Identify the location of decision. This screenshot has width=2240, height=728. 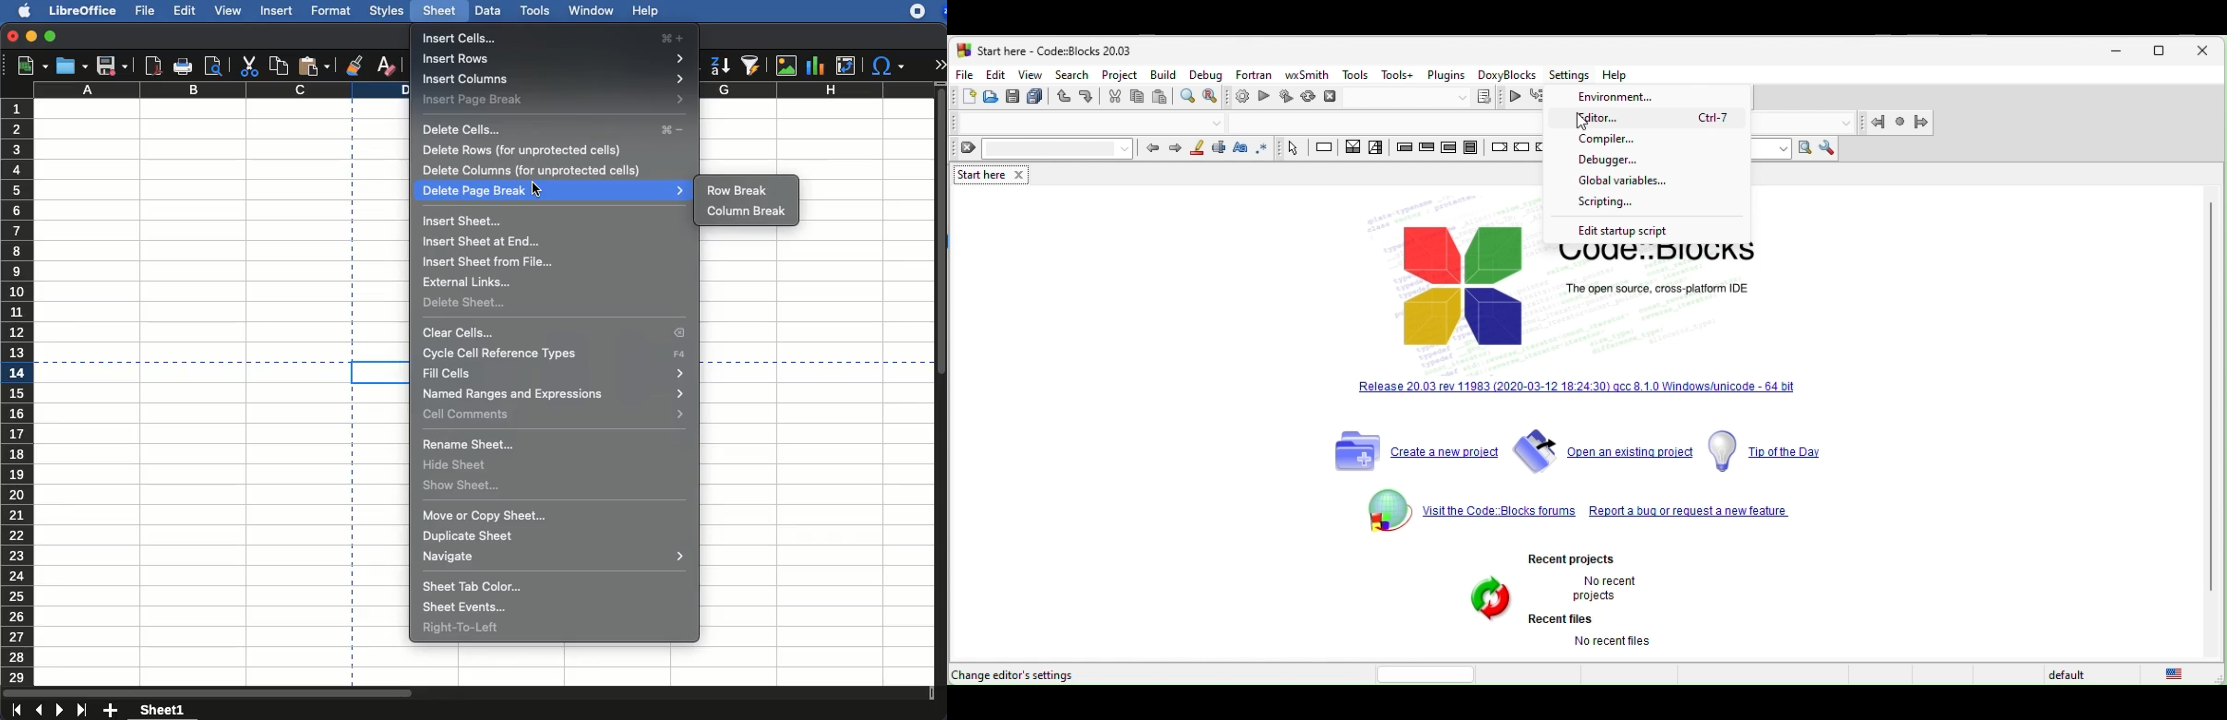
(1353, 147).